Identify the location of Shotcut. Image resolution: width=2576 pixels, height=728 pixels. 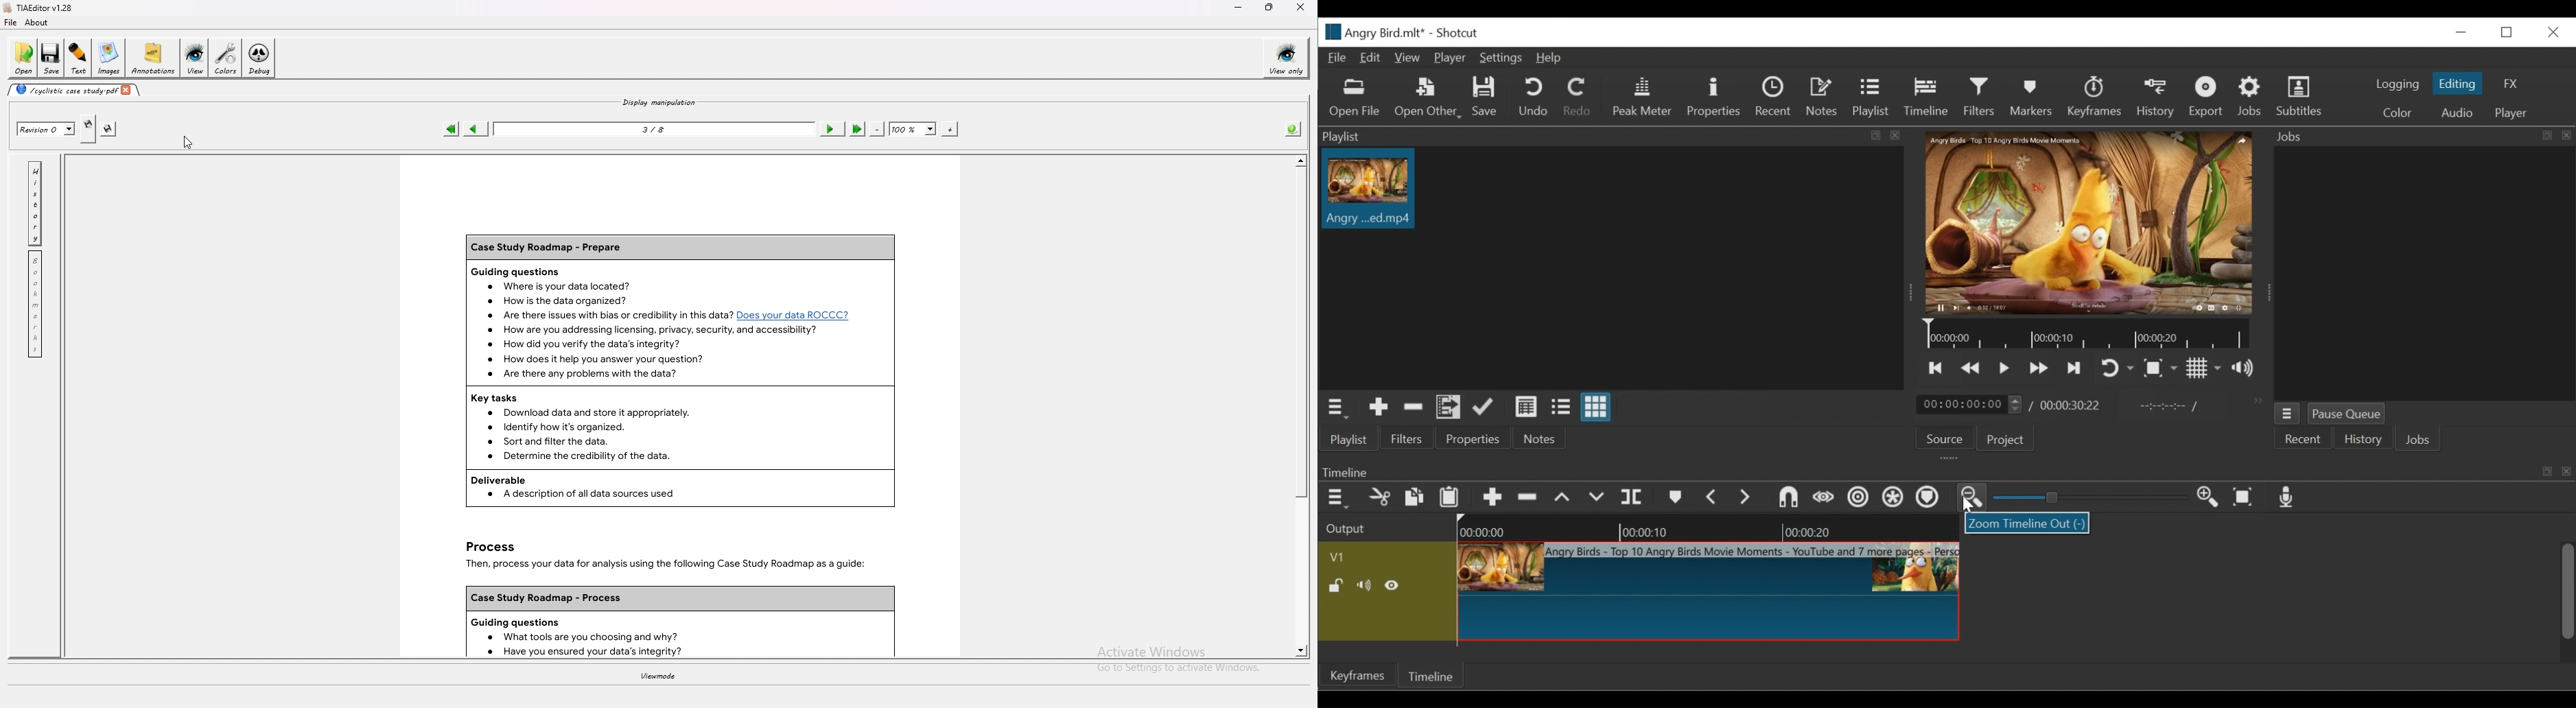
(1461, 32).